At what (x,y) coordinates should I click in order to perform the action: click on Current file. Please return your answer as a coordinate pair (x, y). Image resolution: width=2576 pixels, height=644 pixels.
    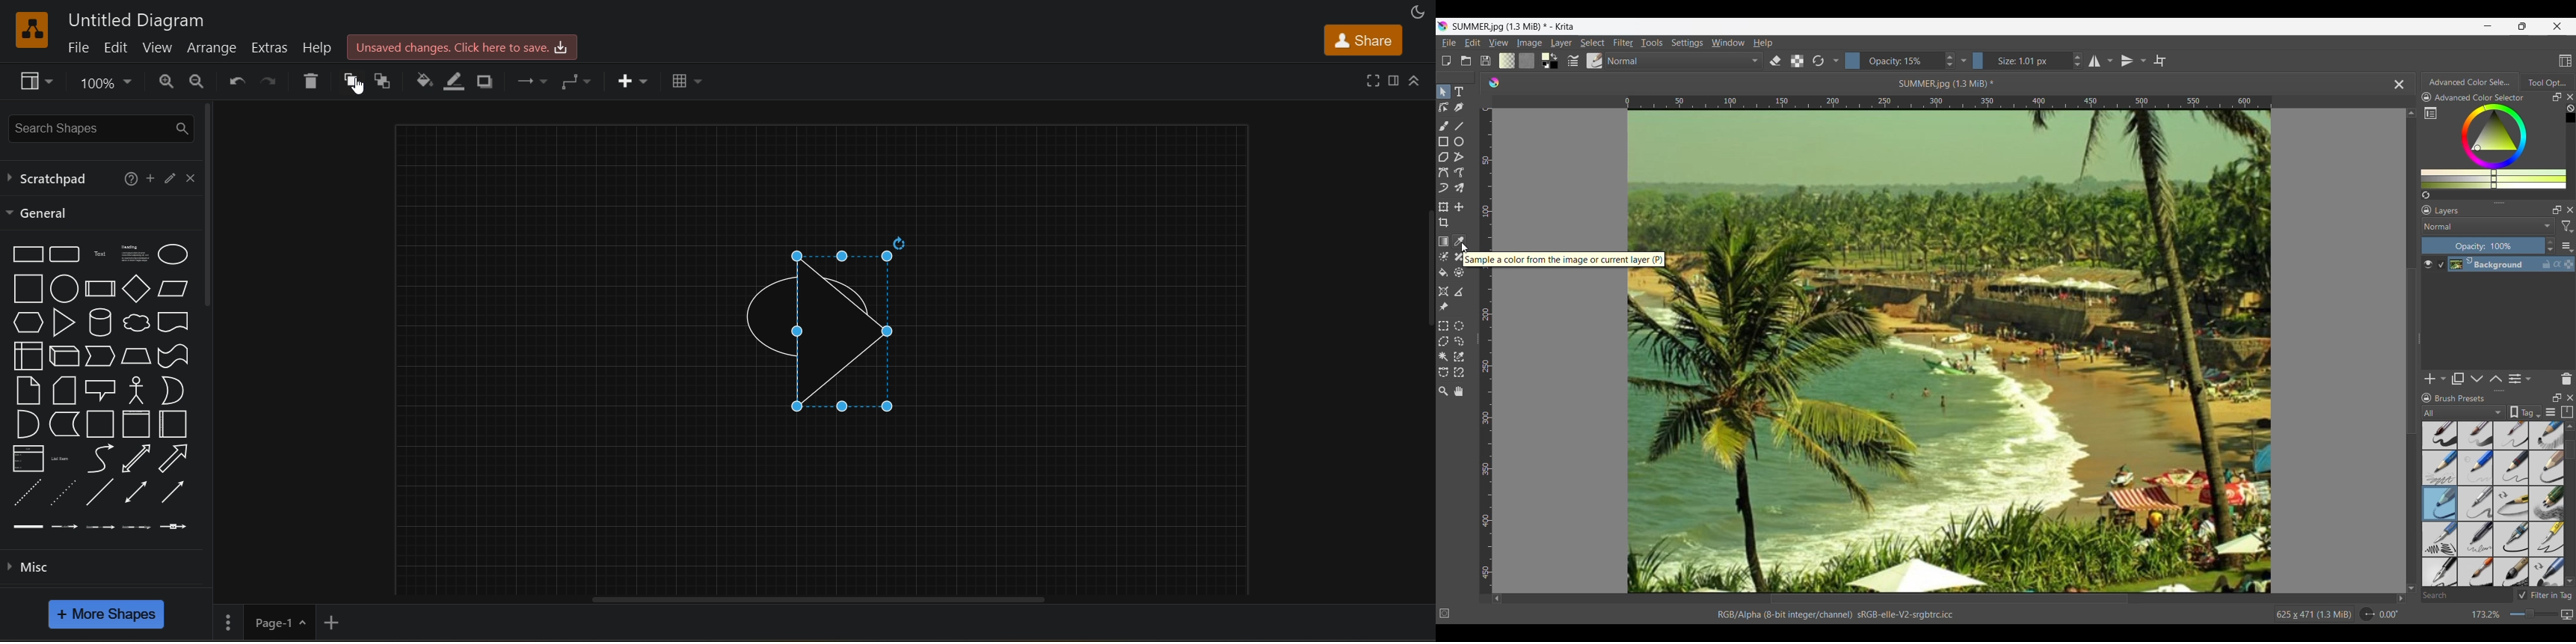
    Looking at the image, I should click on (1969, 351).